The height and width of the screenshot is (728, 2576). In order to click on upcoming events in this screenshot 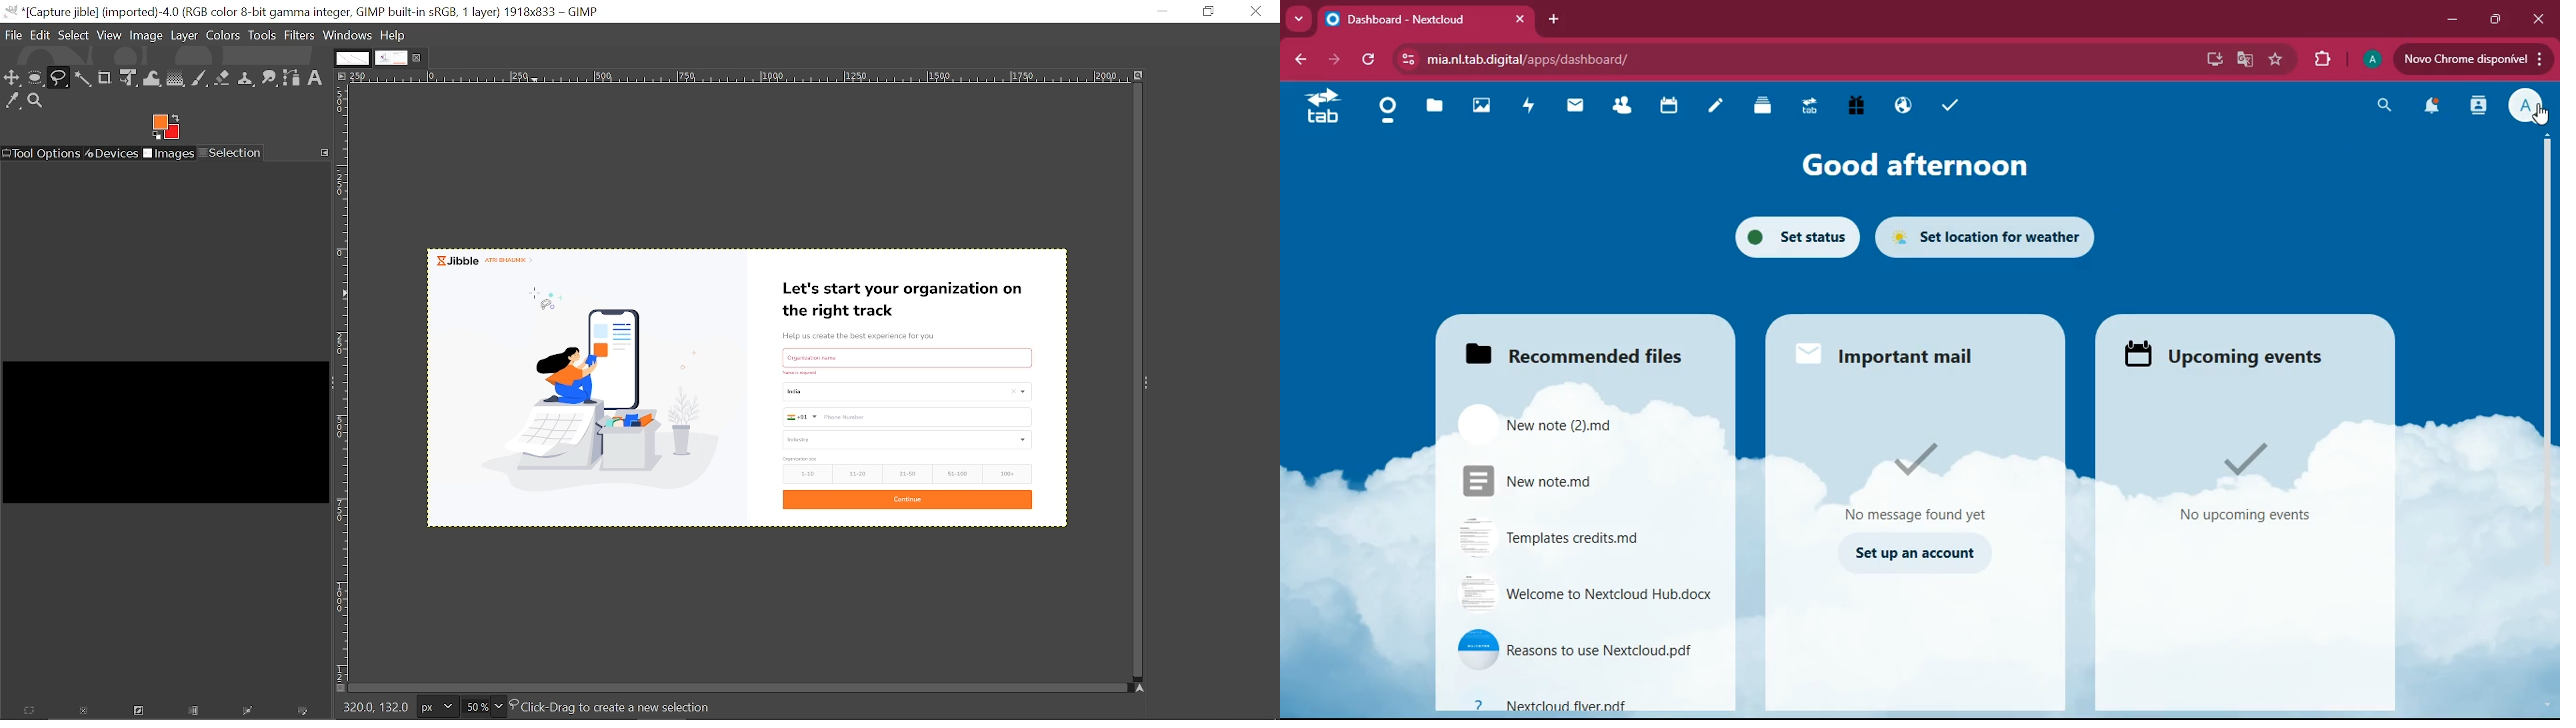, I will do `click(2218, 356)`.